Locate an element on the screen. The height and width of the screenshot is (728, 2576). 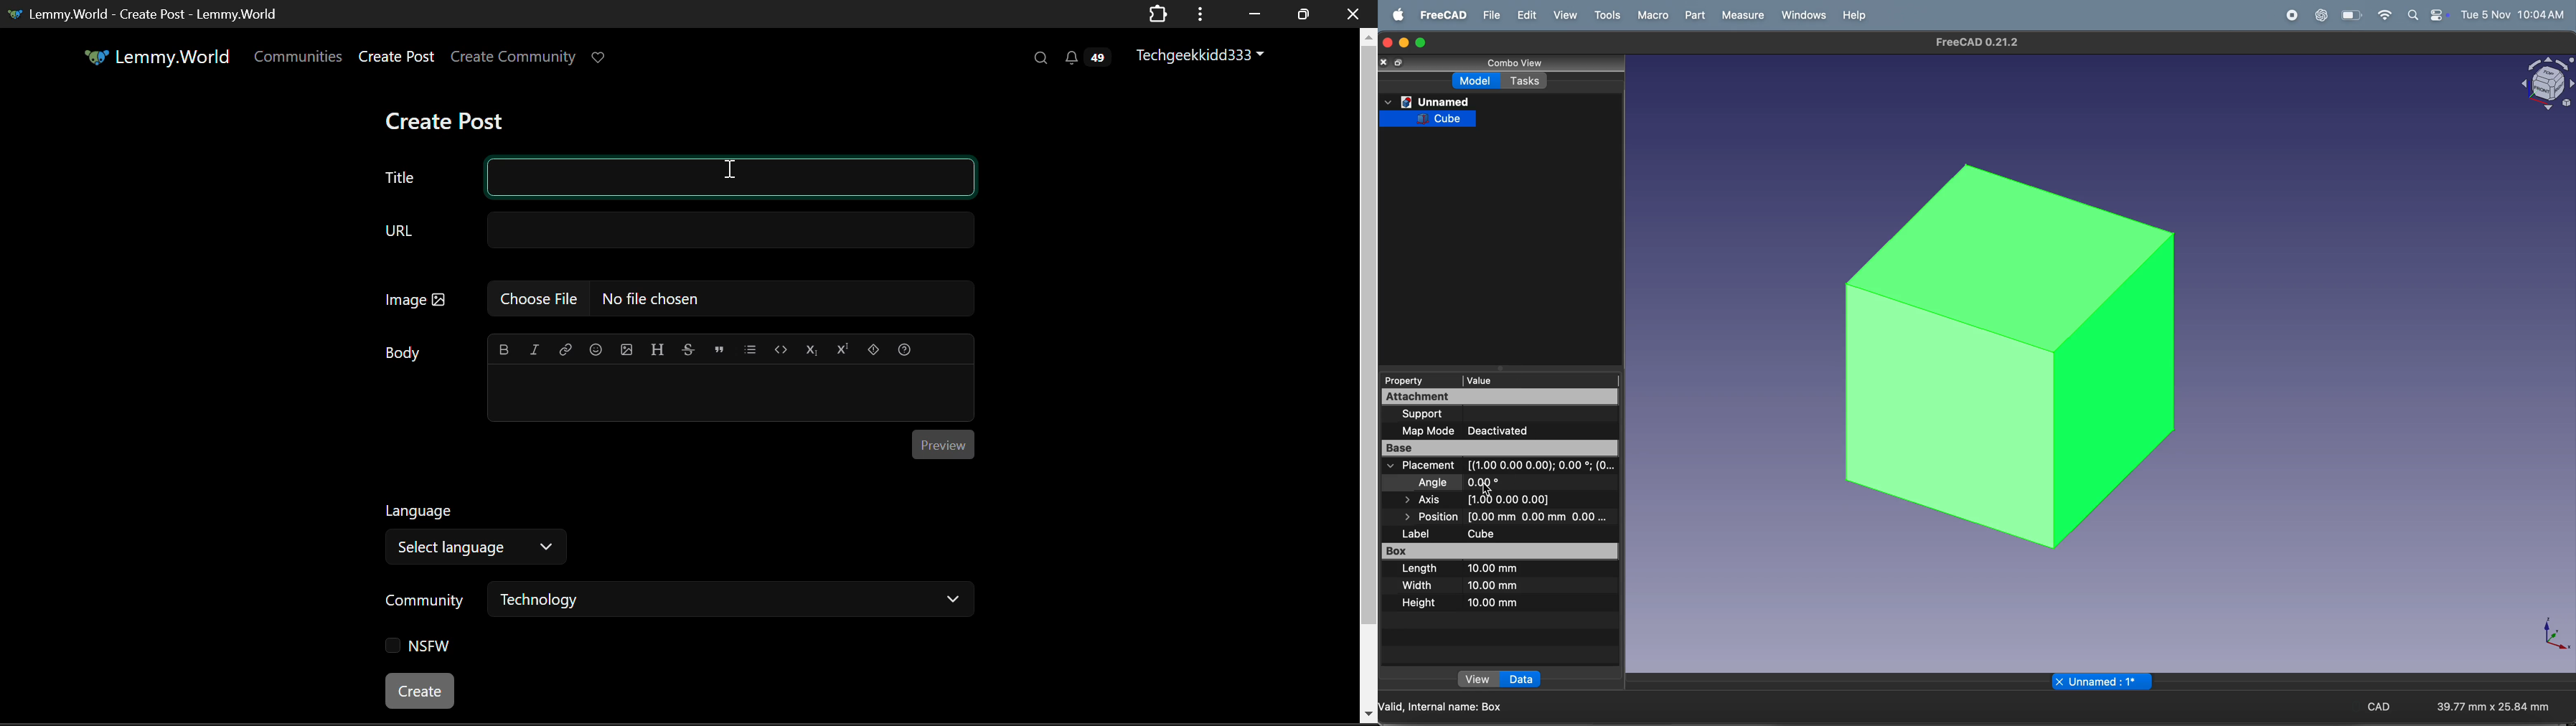
X Unnamed : 1* is located at coordinates (2105, 682).